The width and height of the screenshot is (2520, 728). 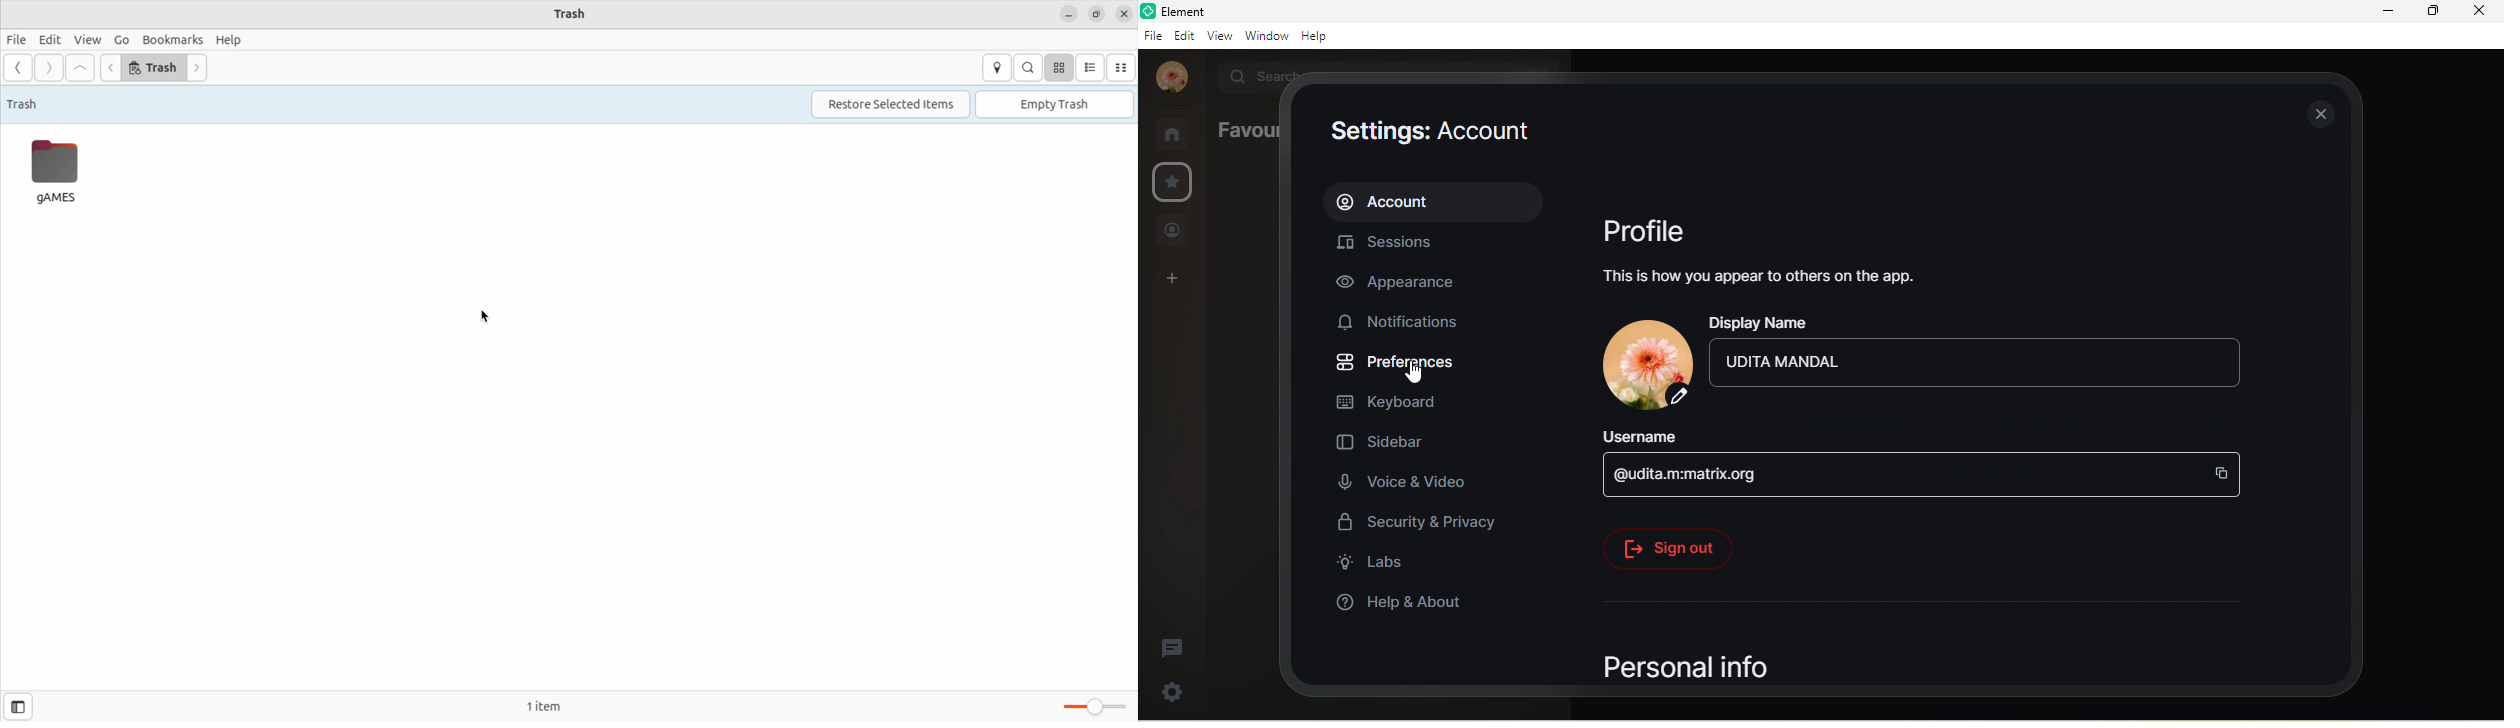 I want to click on edit, so click(x=1182, y=35).